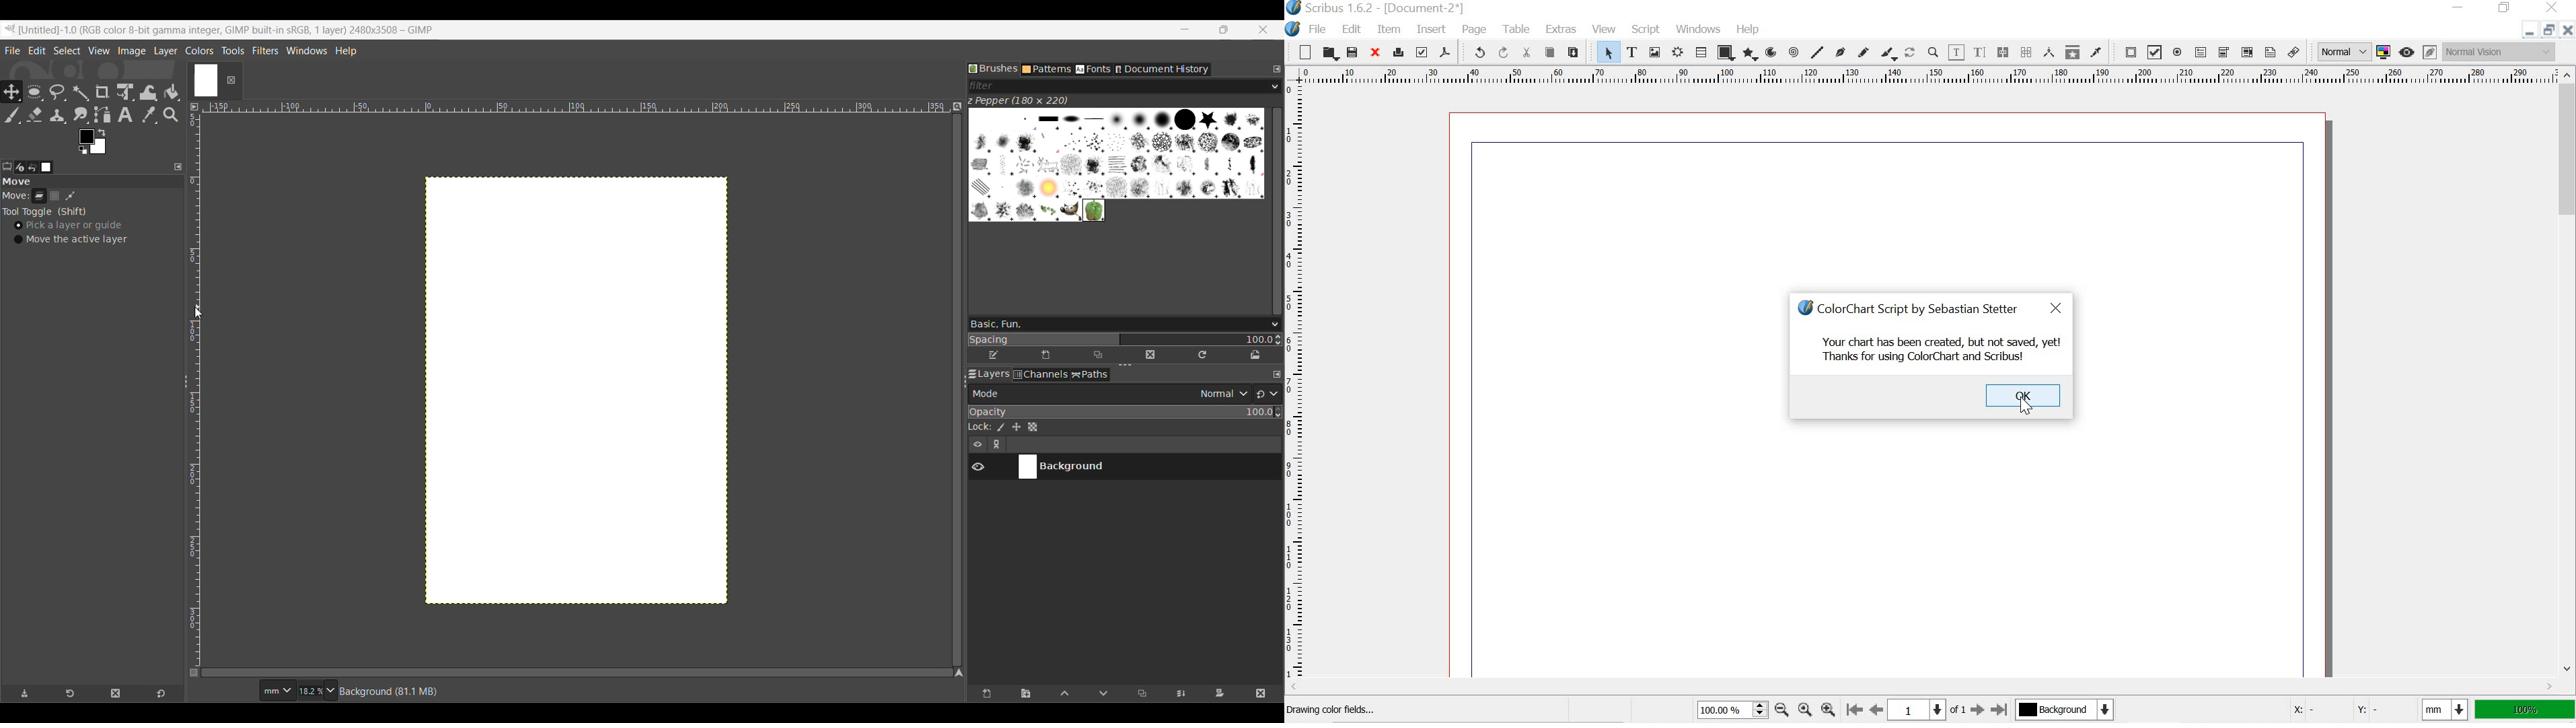  Describe the element at coordinates (1475, 53) in the screenshot. I see `undo` at that location.